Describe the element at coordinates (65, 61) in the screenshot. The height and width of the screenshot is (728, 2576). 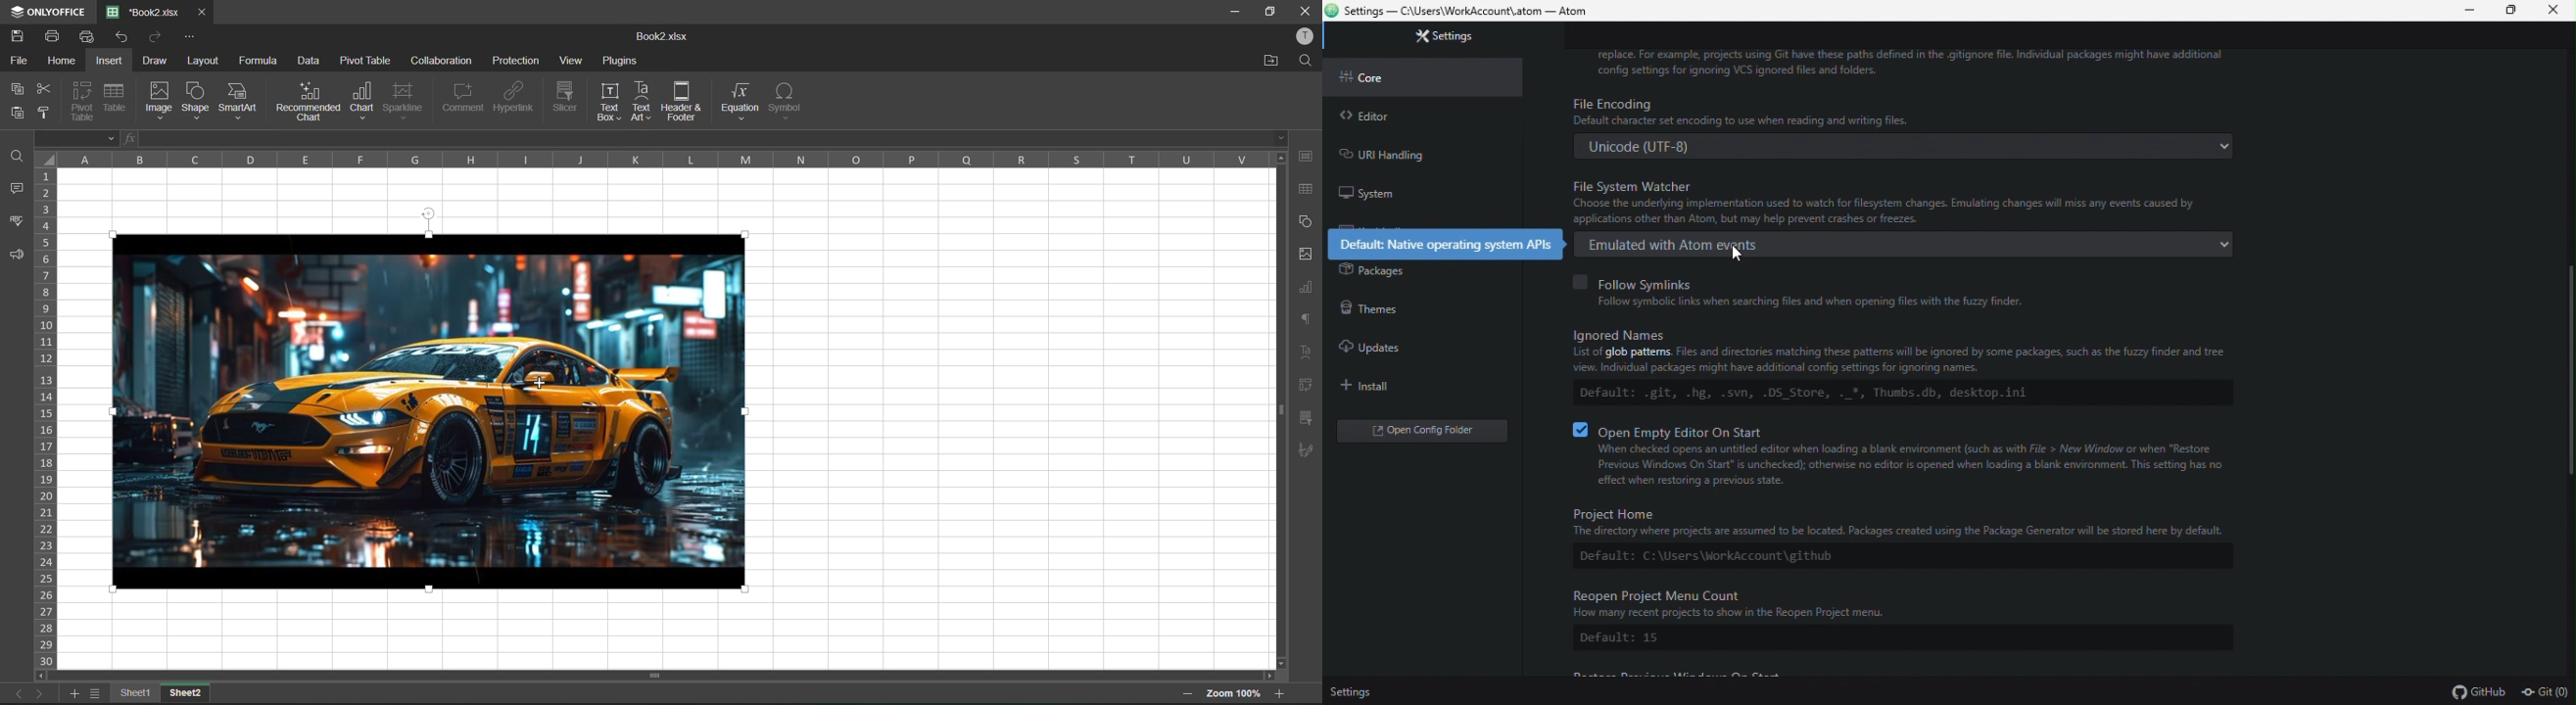
I see `home` at that location.